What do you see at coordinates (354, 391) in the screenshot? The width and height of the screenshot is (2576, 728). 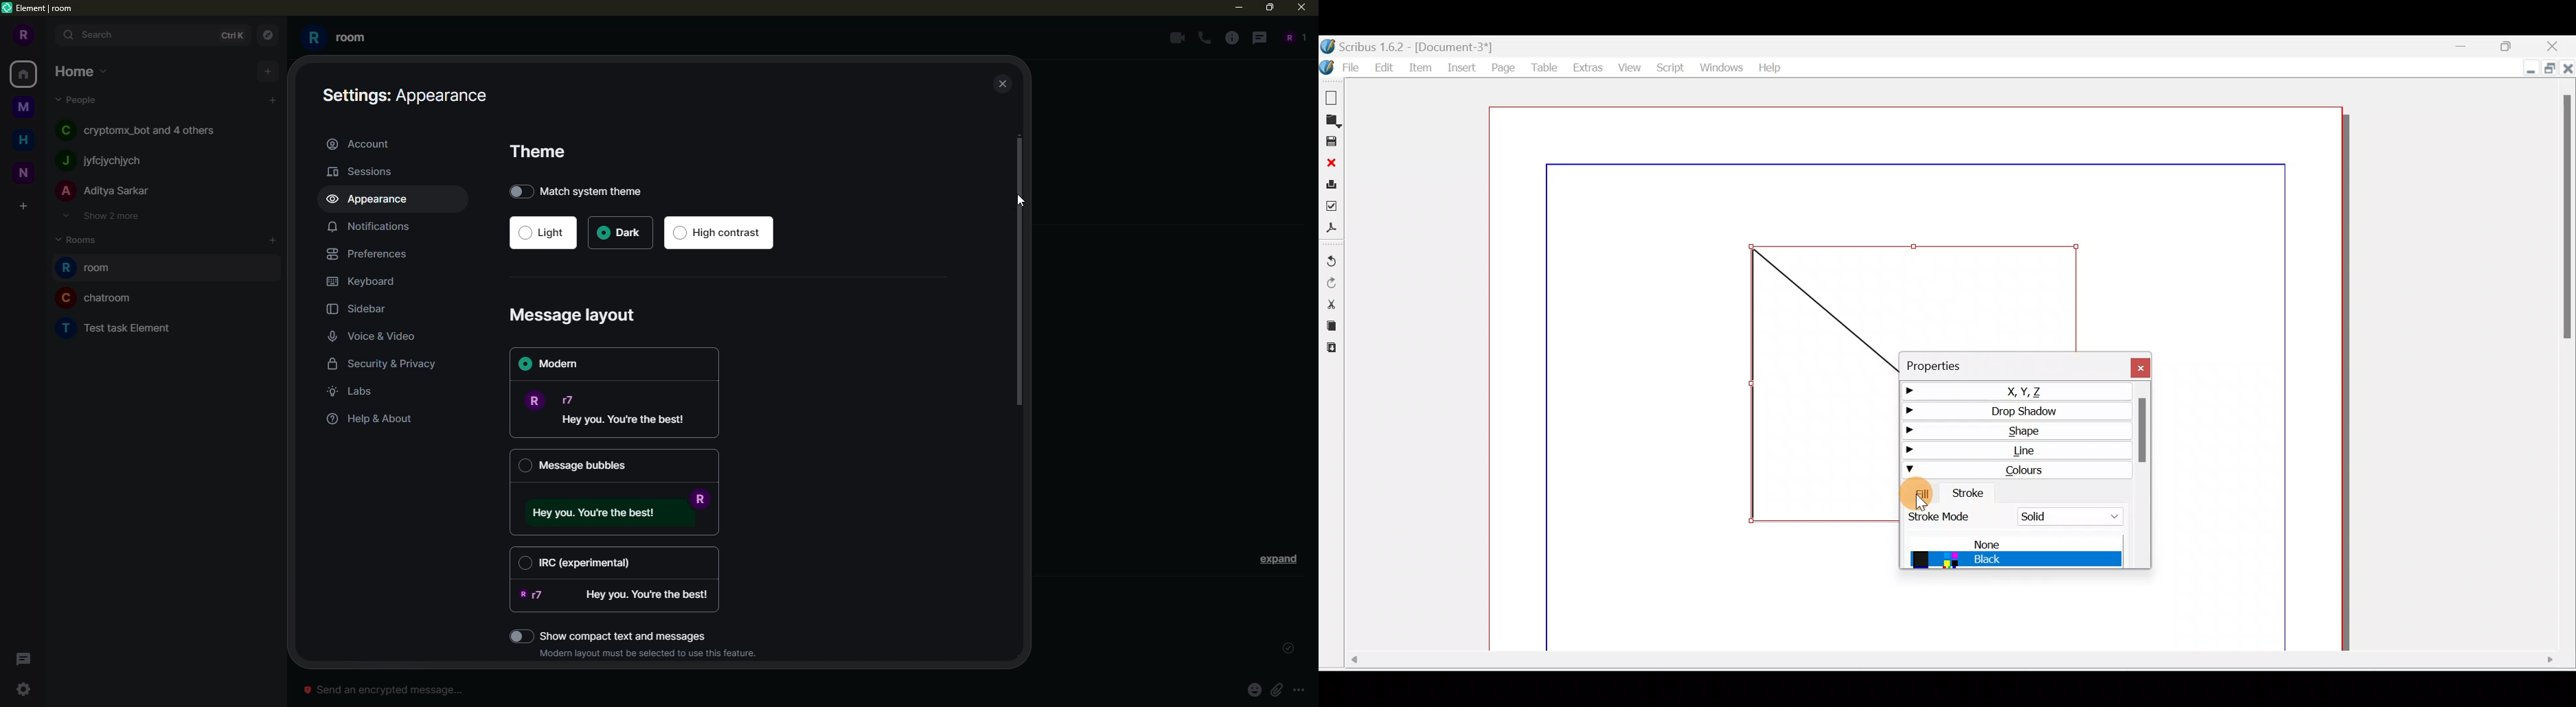 I see `labs` at bounding box center [354, 391].